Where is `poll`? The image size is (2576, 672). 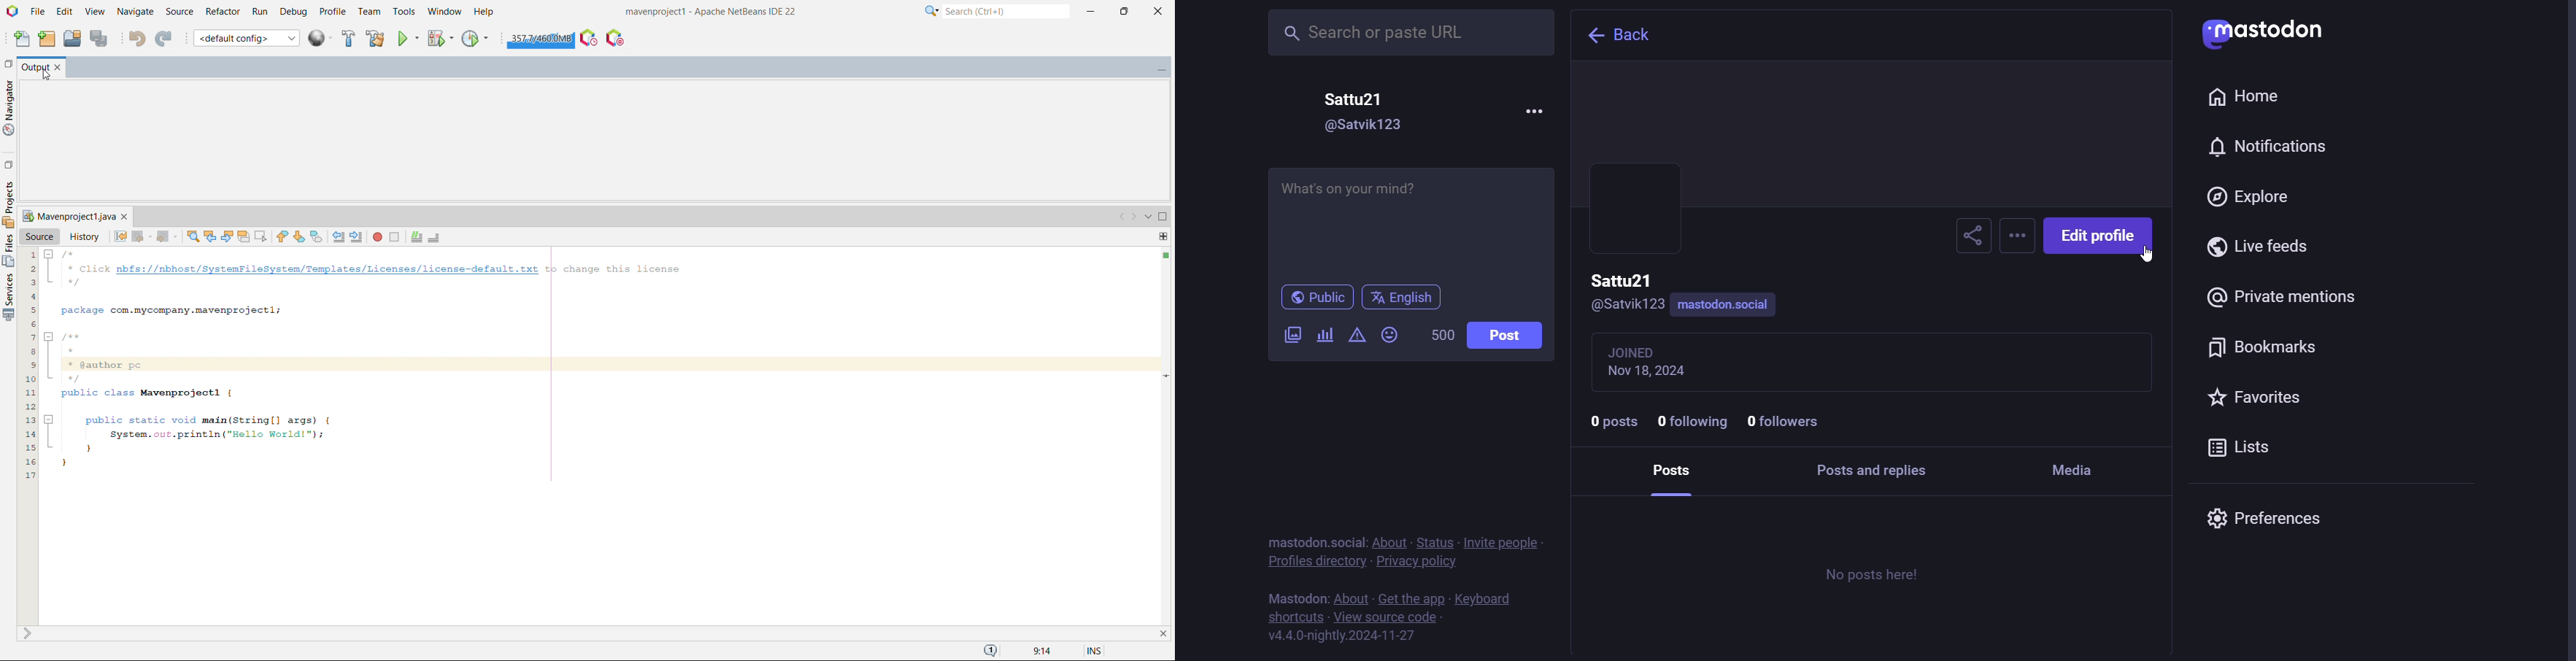
poll is located at coordinates (1323, 335).